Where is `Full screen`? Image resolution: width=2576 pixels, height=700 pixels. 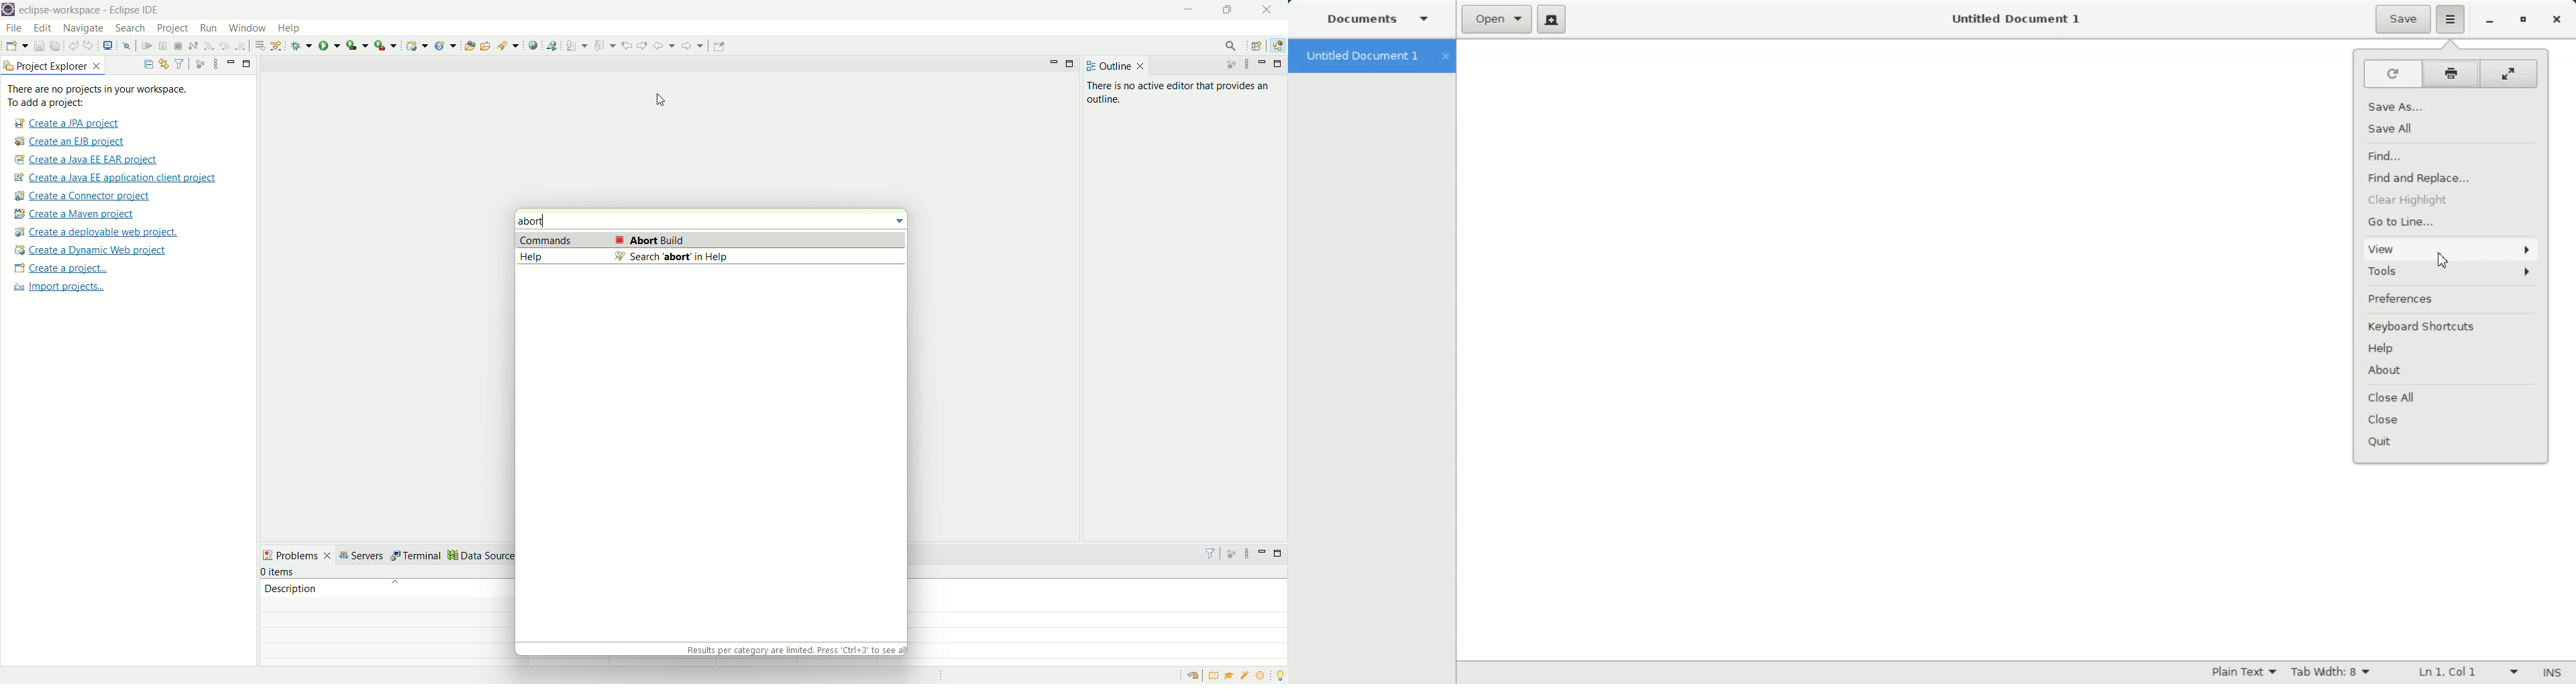 Full screen is located at coordinates (2511, 74).